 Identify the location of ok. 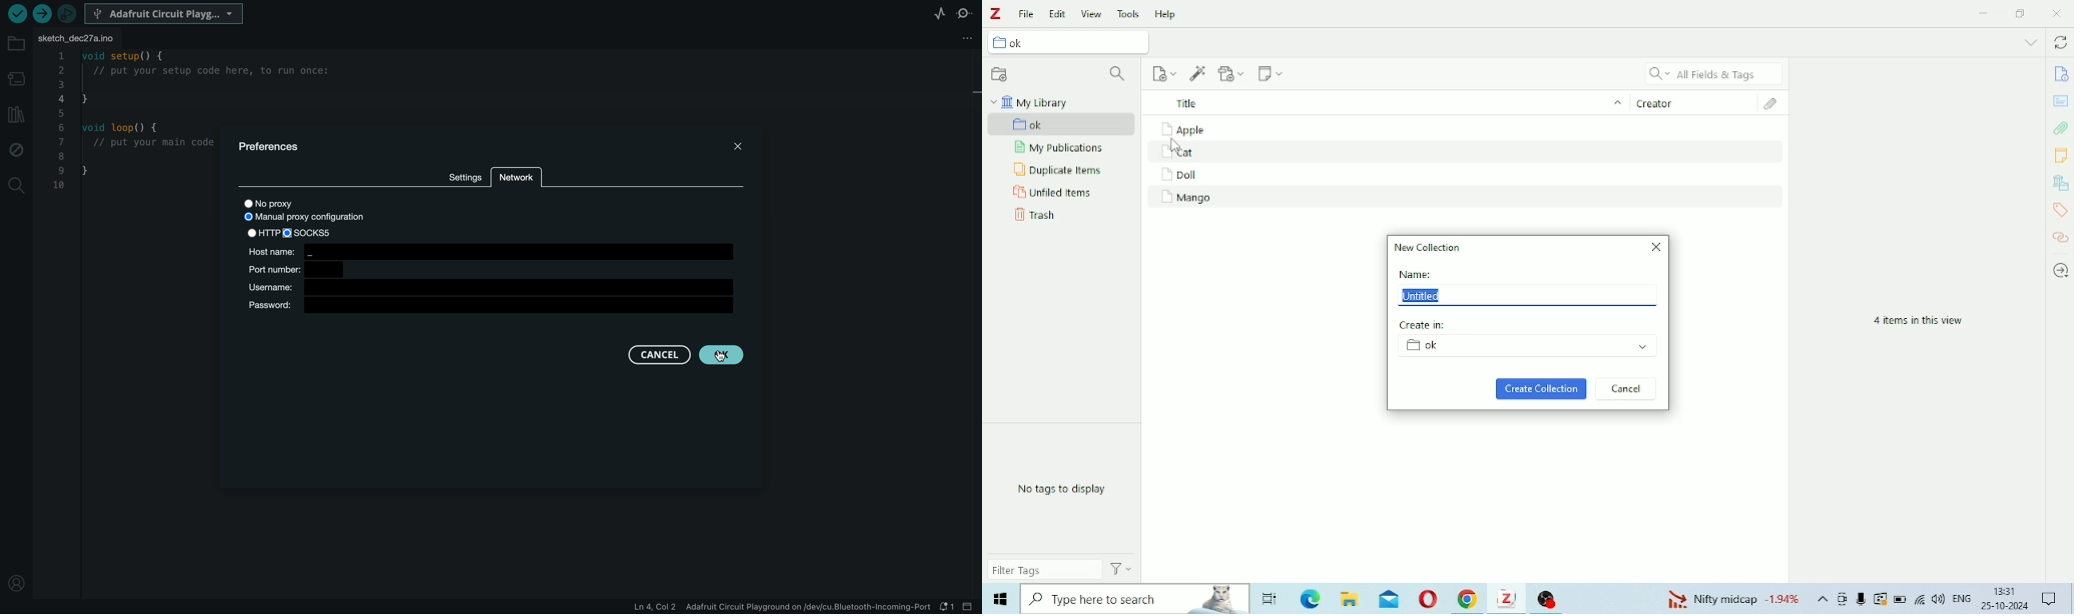
(1062, 124).